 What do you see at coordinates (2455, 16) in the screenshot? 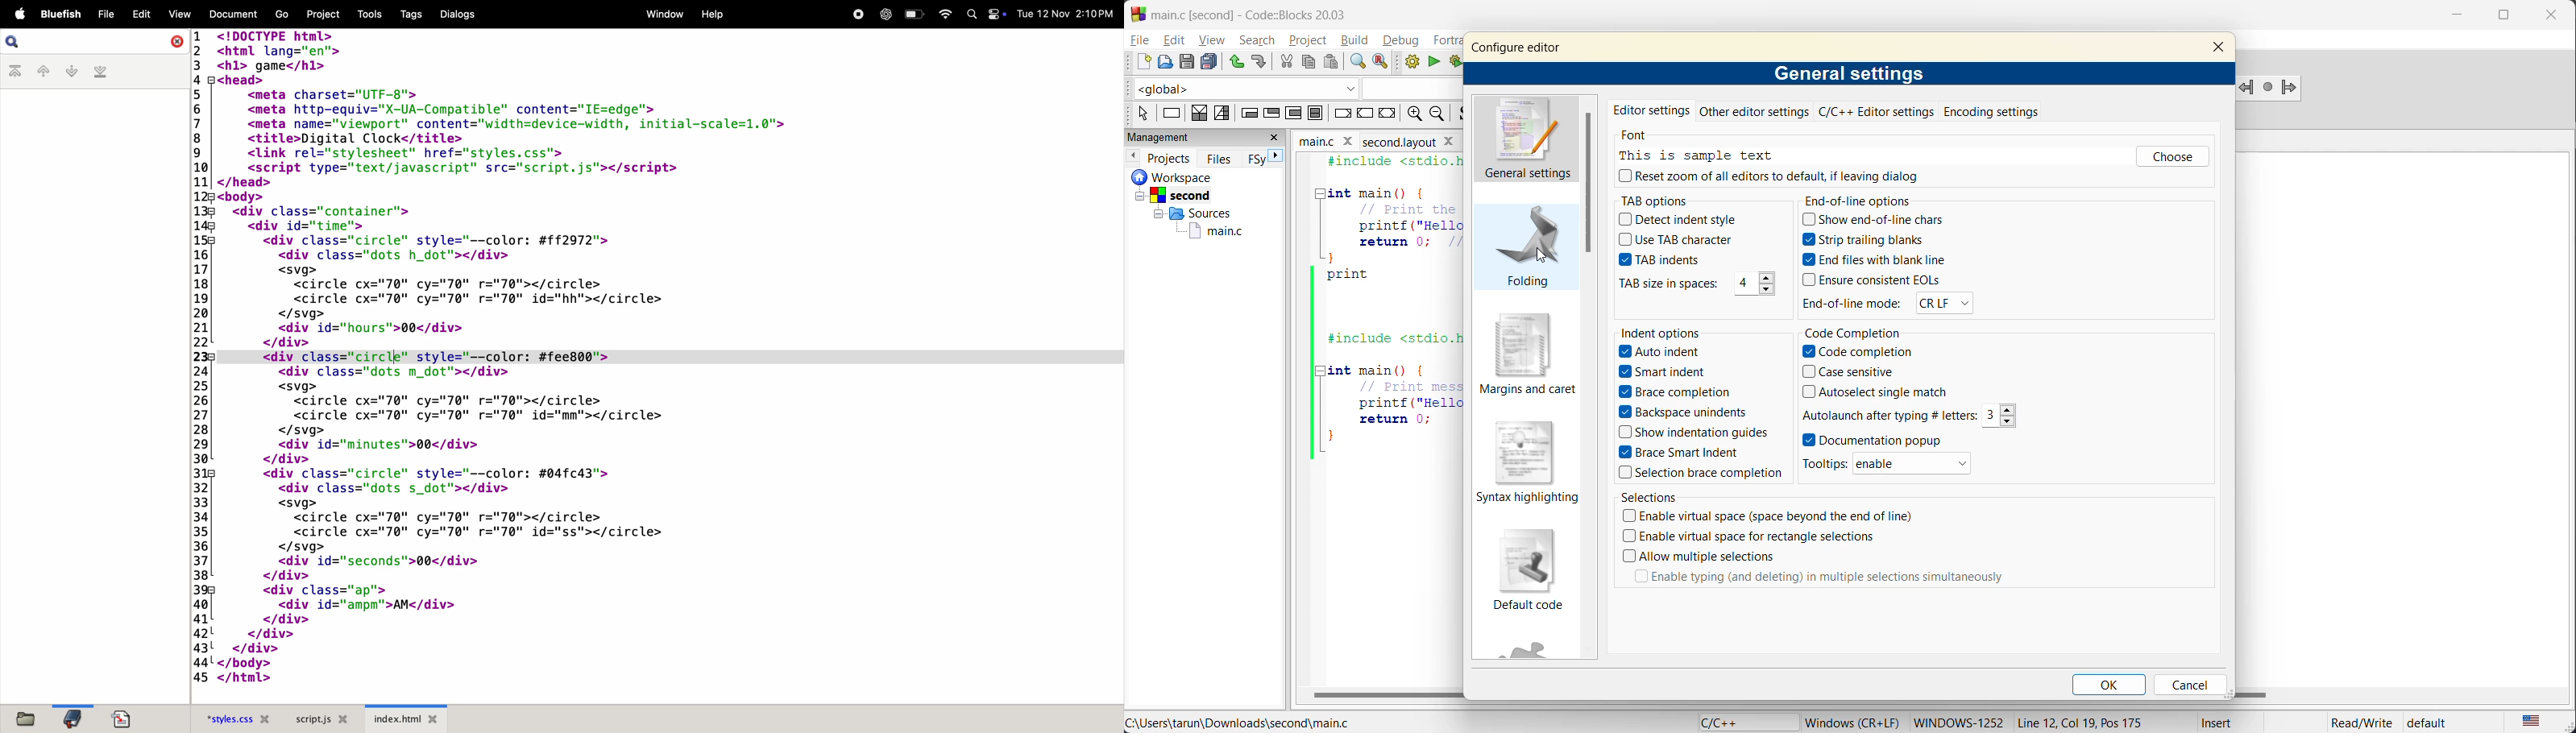
I see `minimize` at bounding box center [2455, 16].